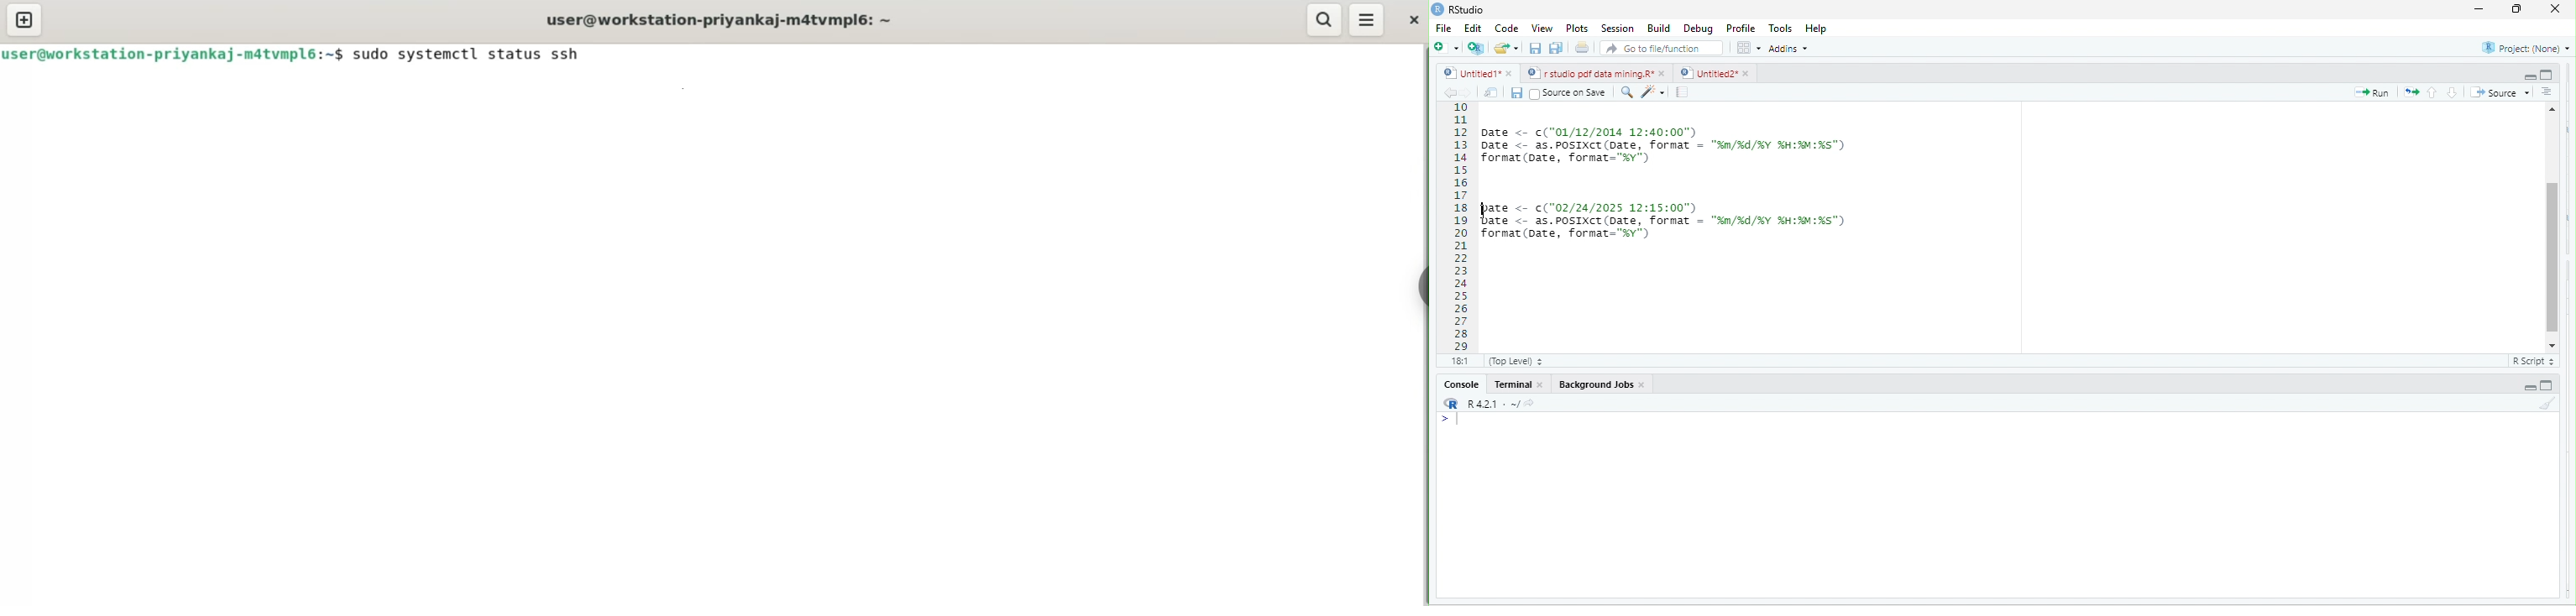  I want to click on © | r studio pdf data mining.R*, so click(1591, 74).